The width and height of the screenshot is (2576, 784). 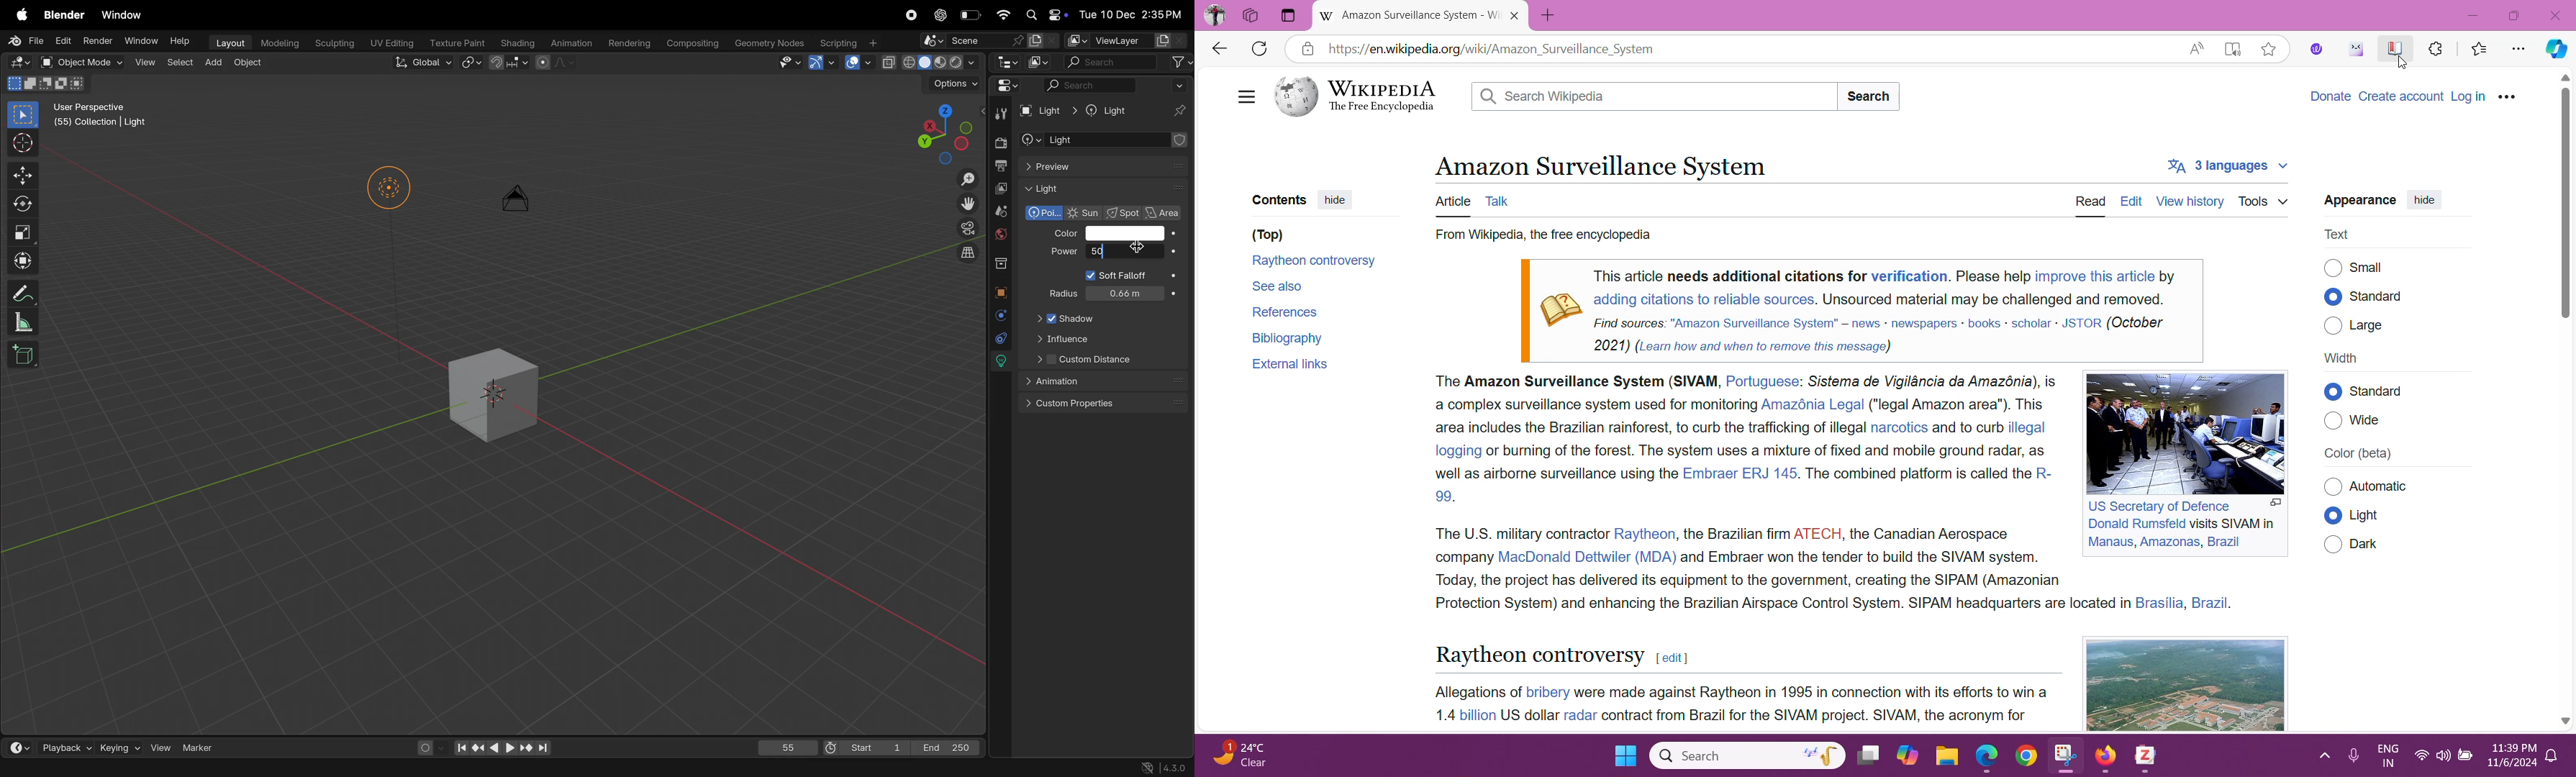 I want to click on Tools v, so click(x=2264, y=201).